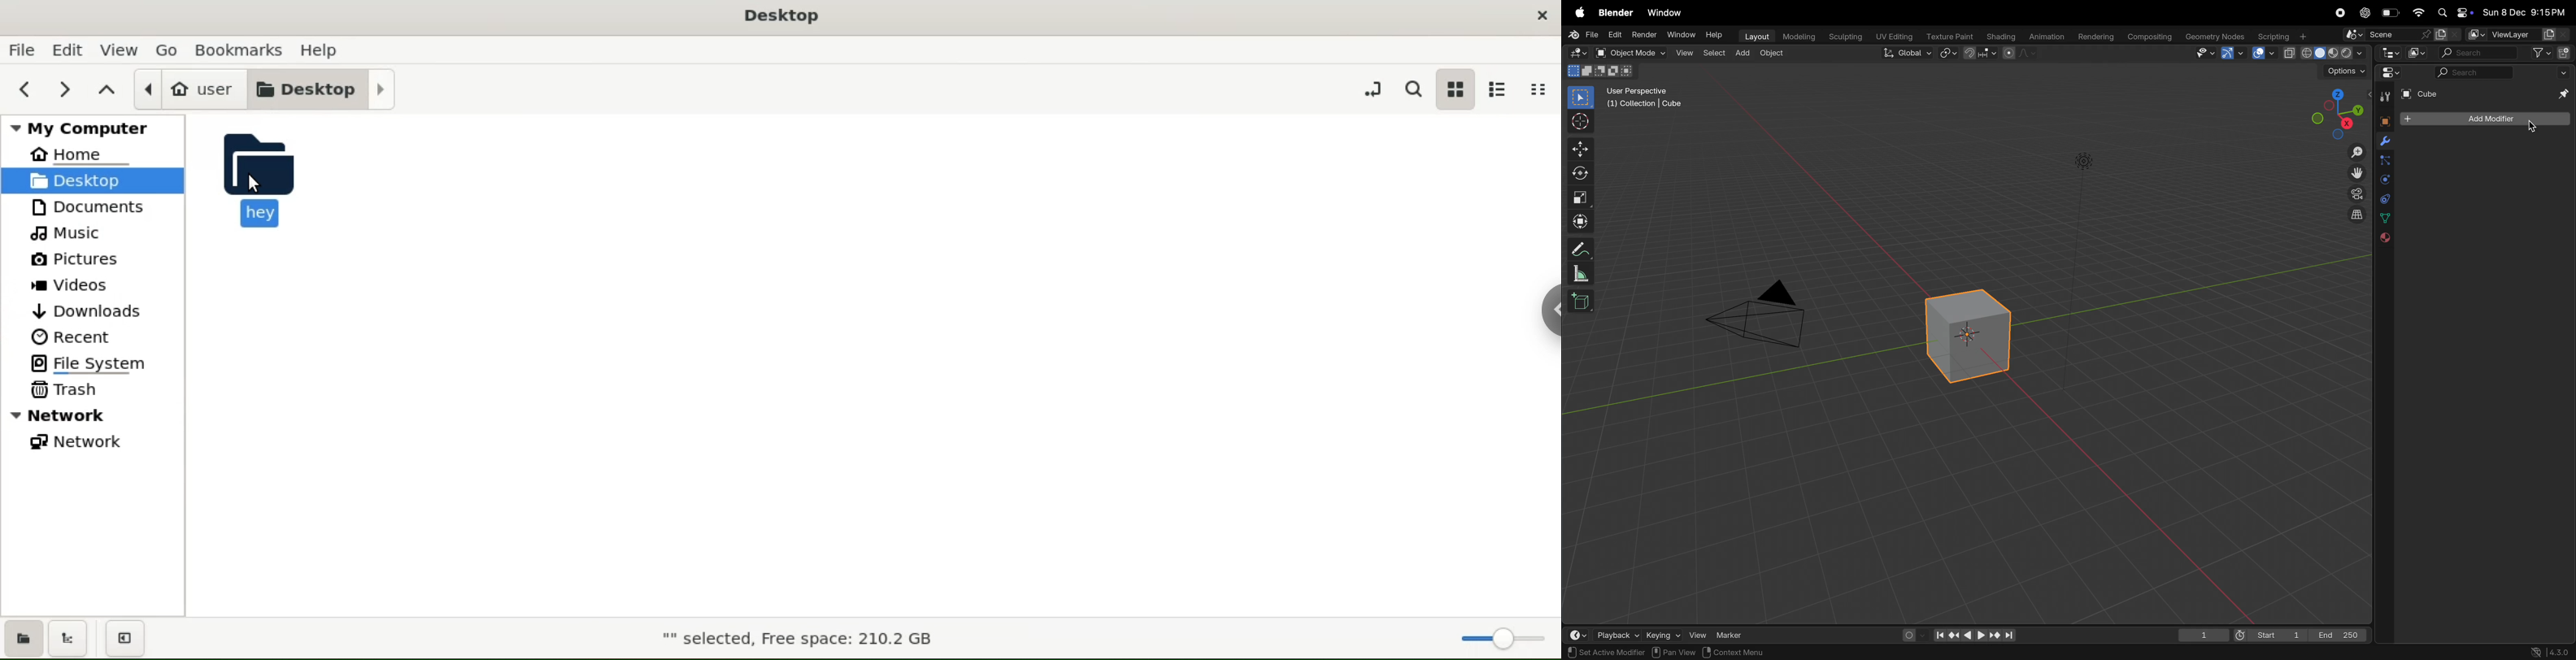  I want to click on scale, so click(1581, 198).